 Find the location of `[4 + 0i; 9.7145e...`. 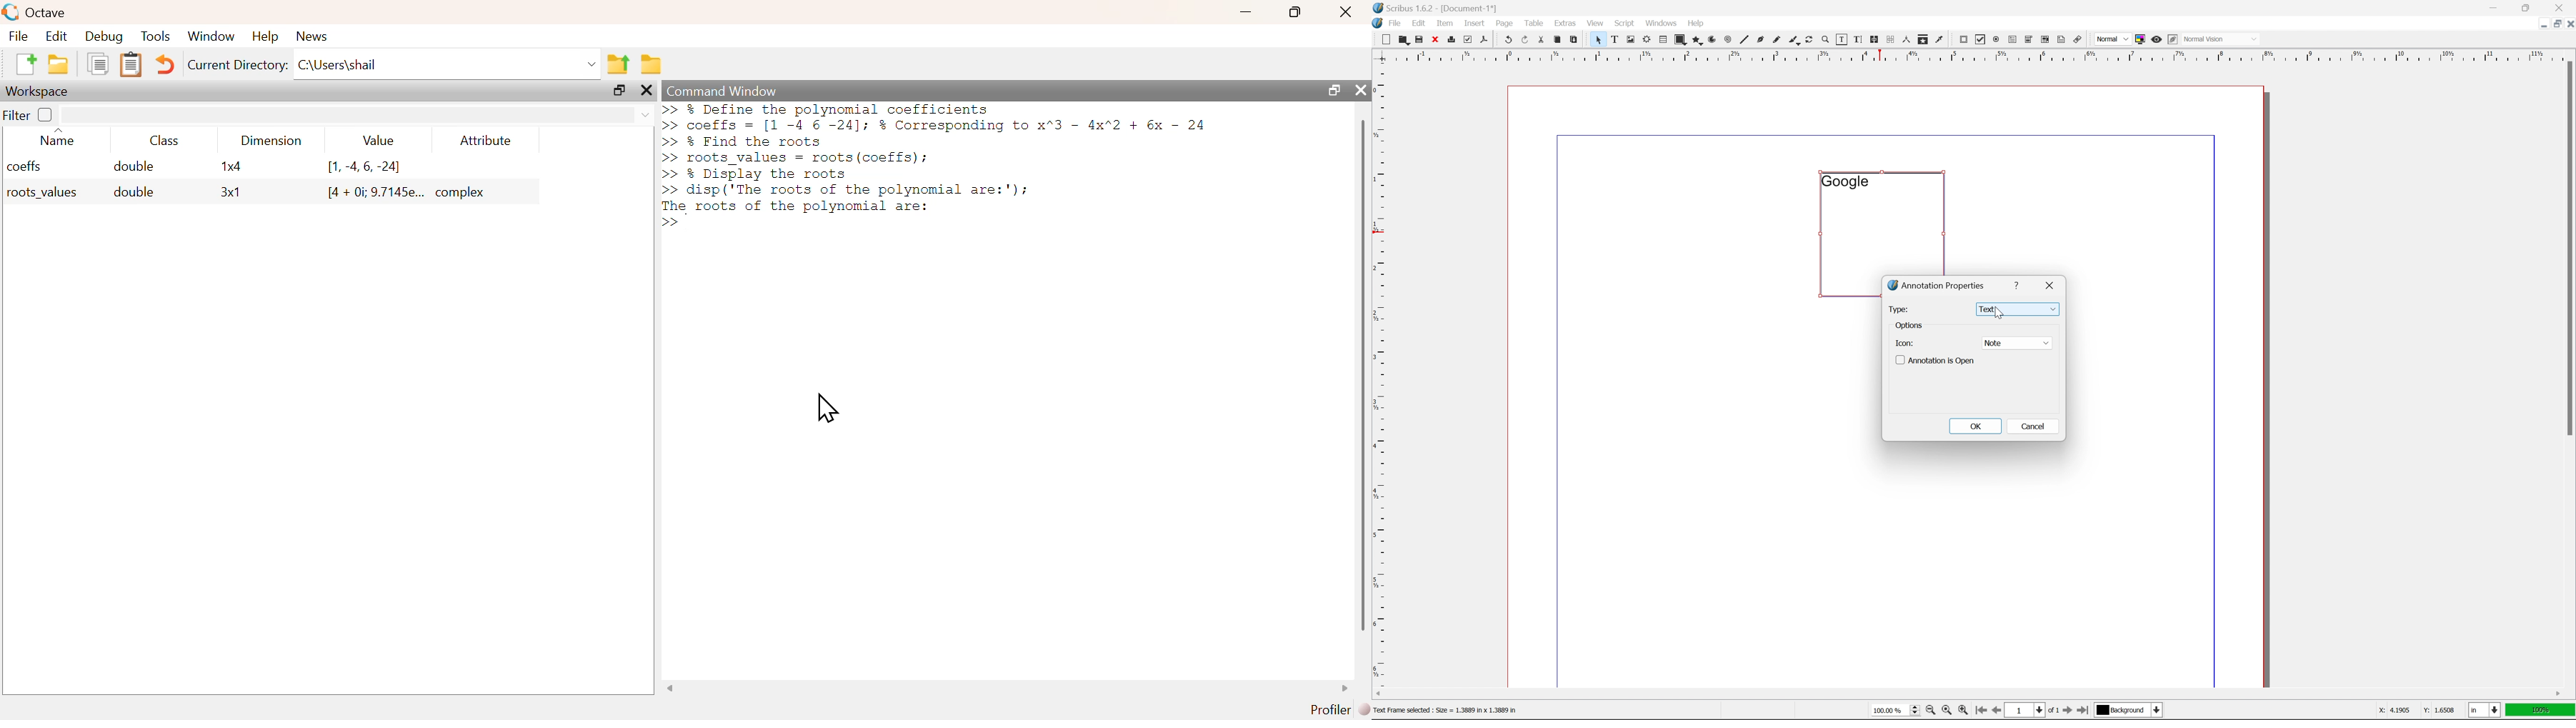

[4 + 0i; 9.7145e... is located at coordinates (375, 192).